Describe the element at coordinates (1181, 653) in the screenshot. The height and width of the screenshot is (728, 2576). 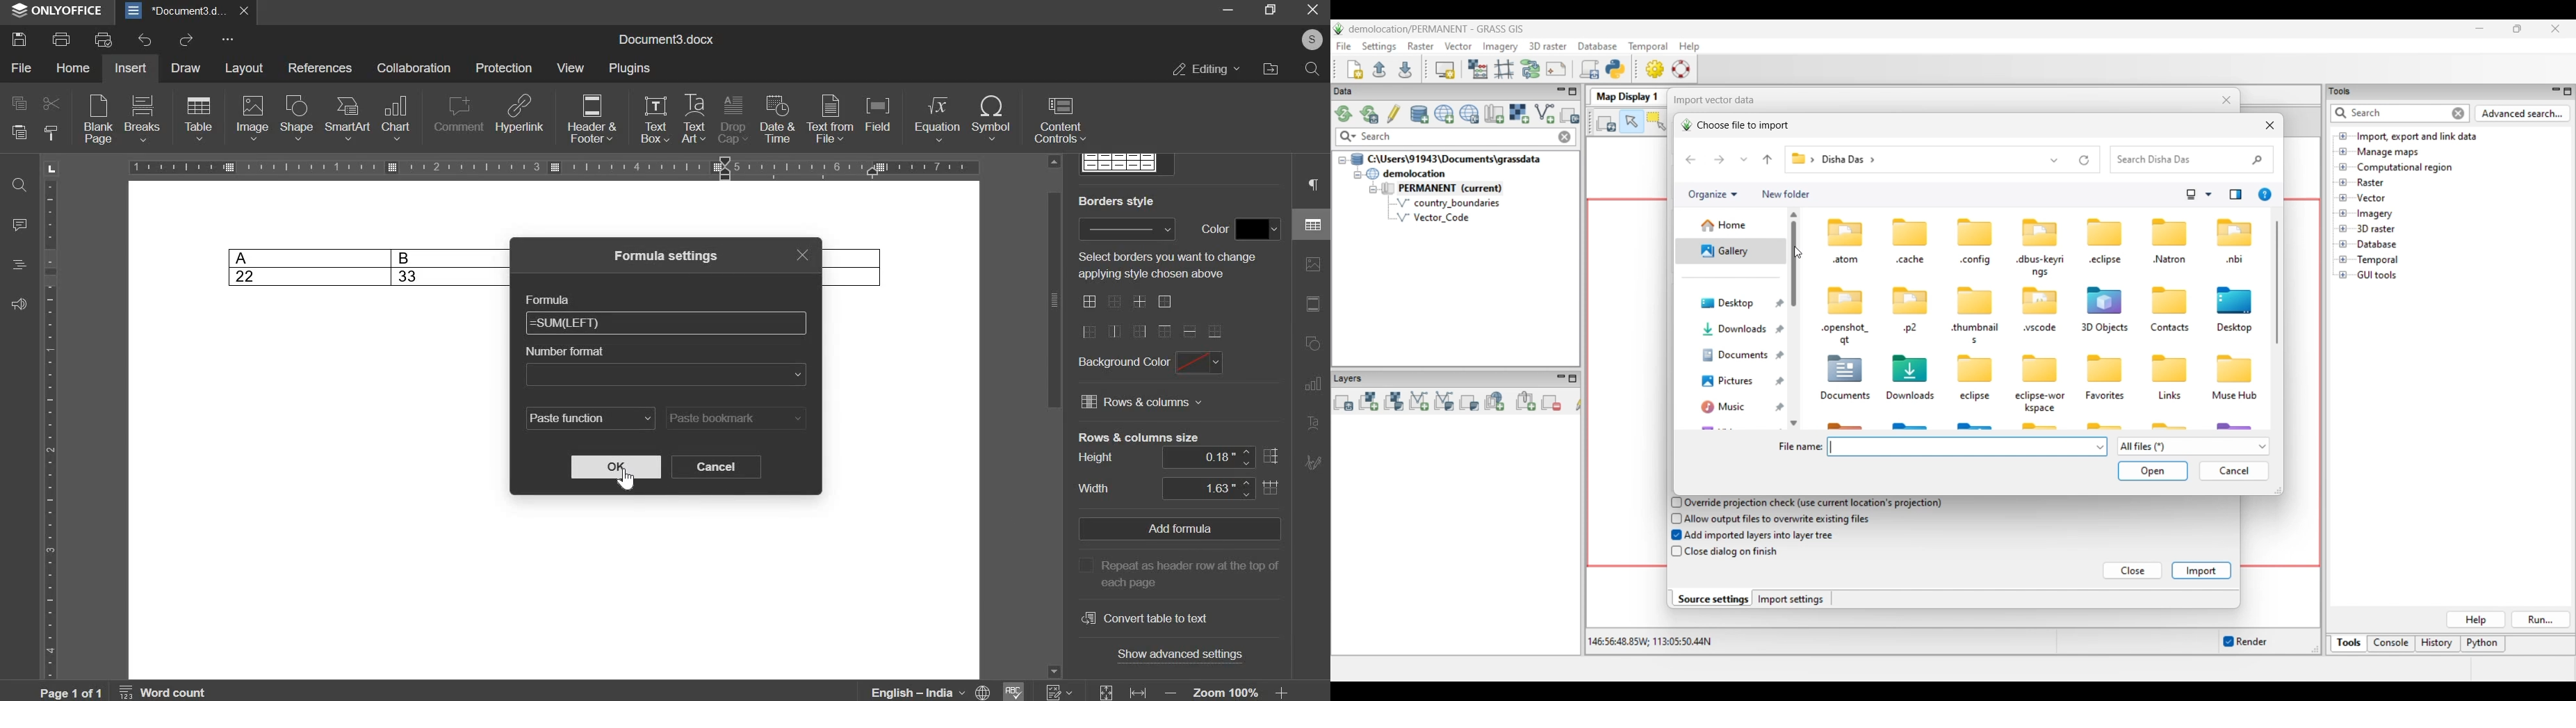
I see `show advanced settings` at that location.